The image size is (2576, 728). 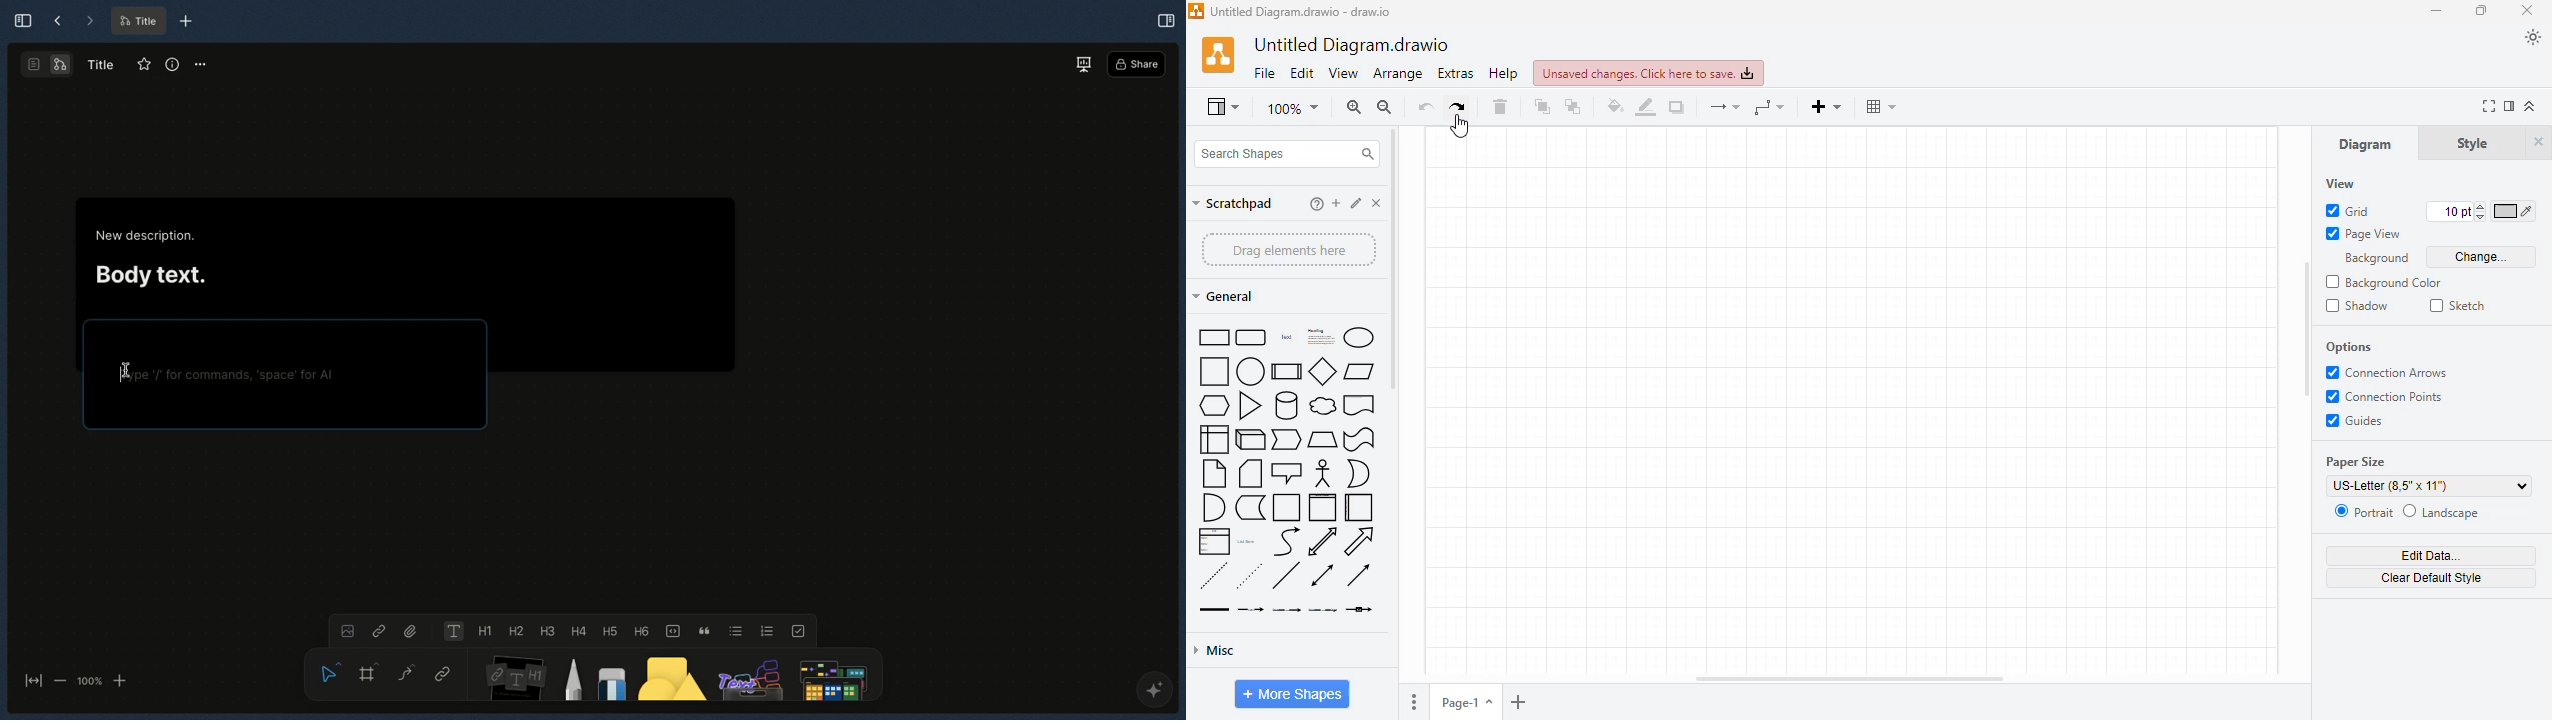 What do you see at coordinates (733, 630) in the screenshot?
I see `Bulleted list` at bounding box center [733, 630].